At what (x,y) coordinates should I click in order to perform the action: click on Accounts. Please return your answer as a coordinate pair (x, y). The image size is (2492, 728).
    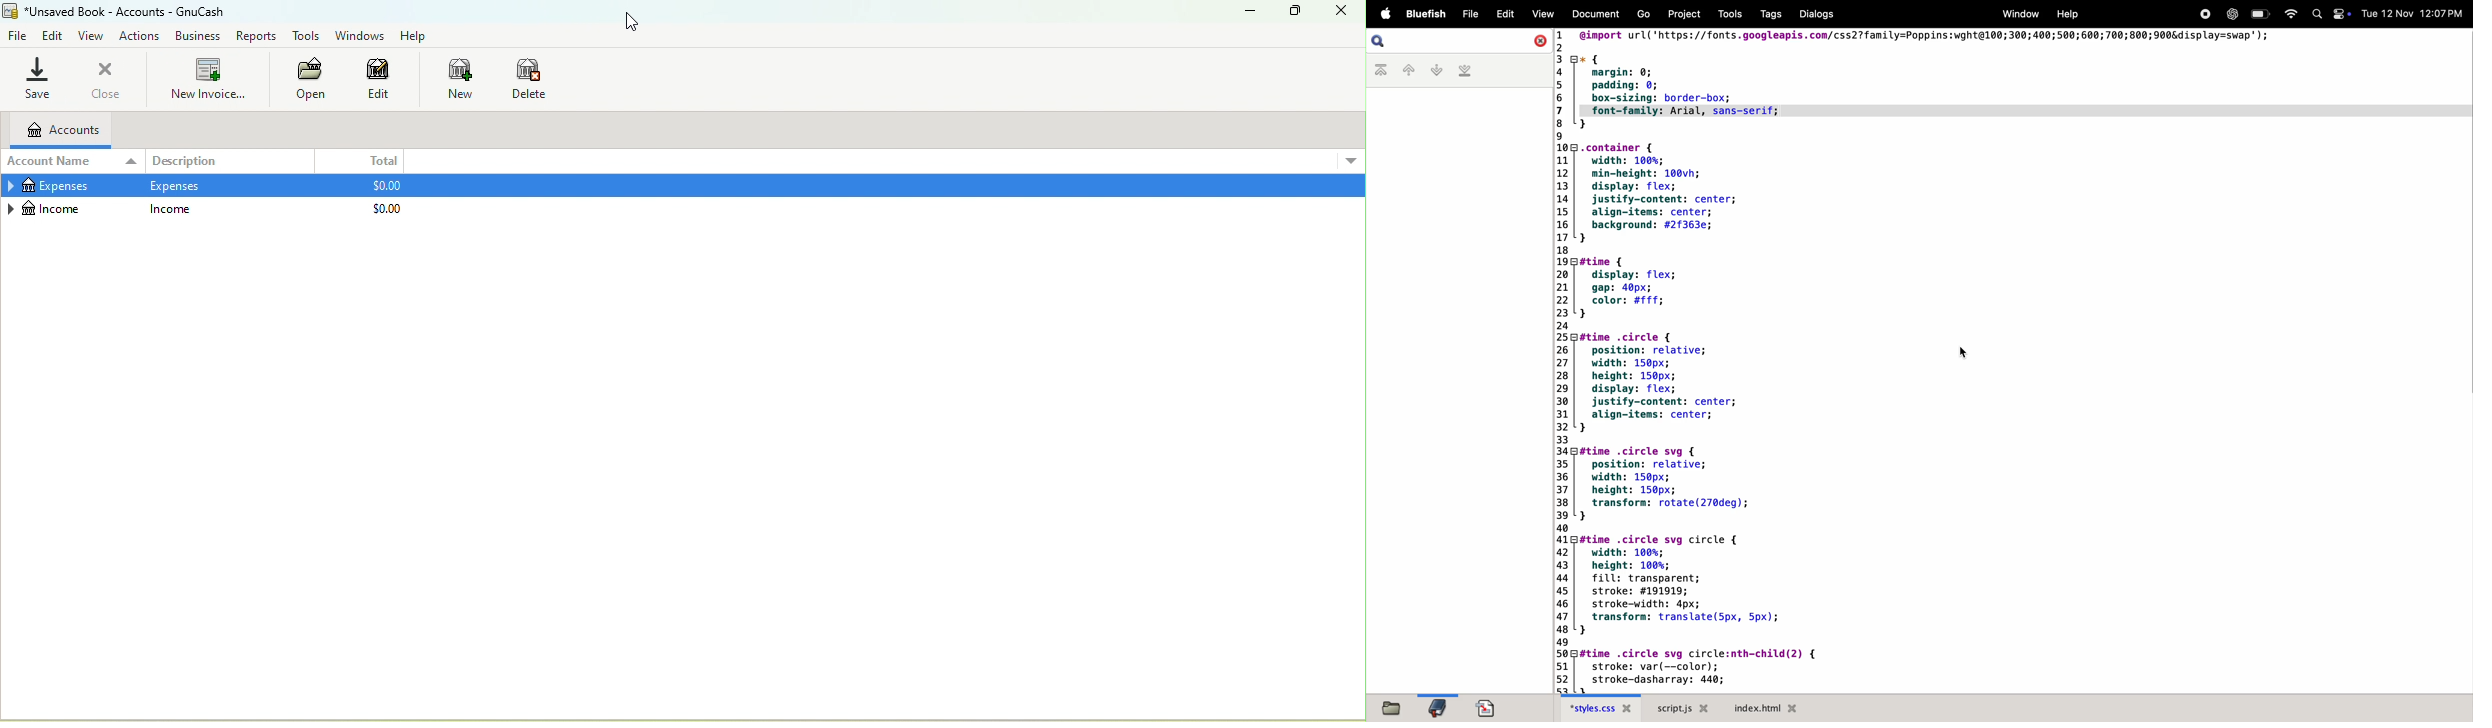
    Looking at the image, I should click on (58, 131).